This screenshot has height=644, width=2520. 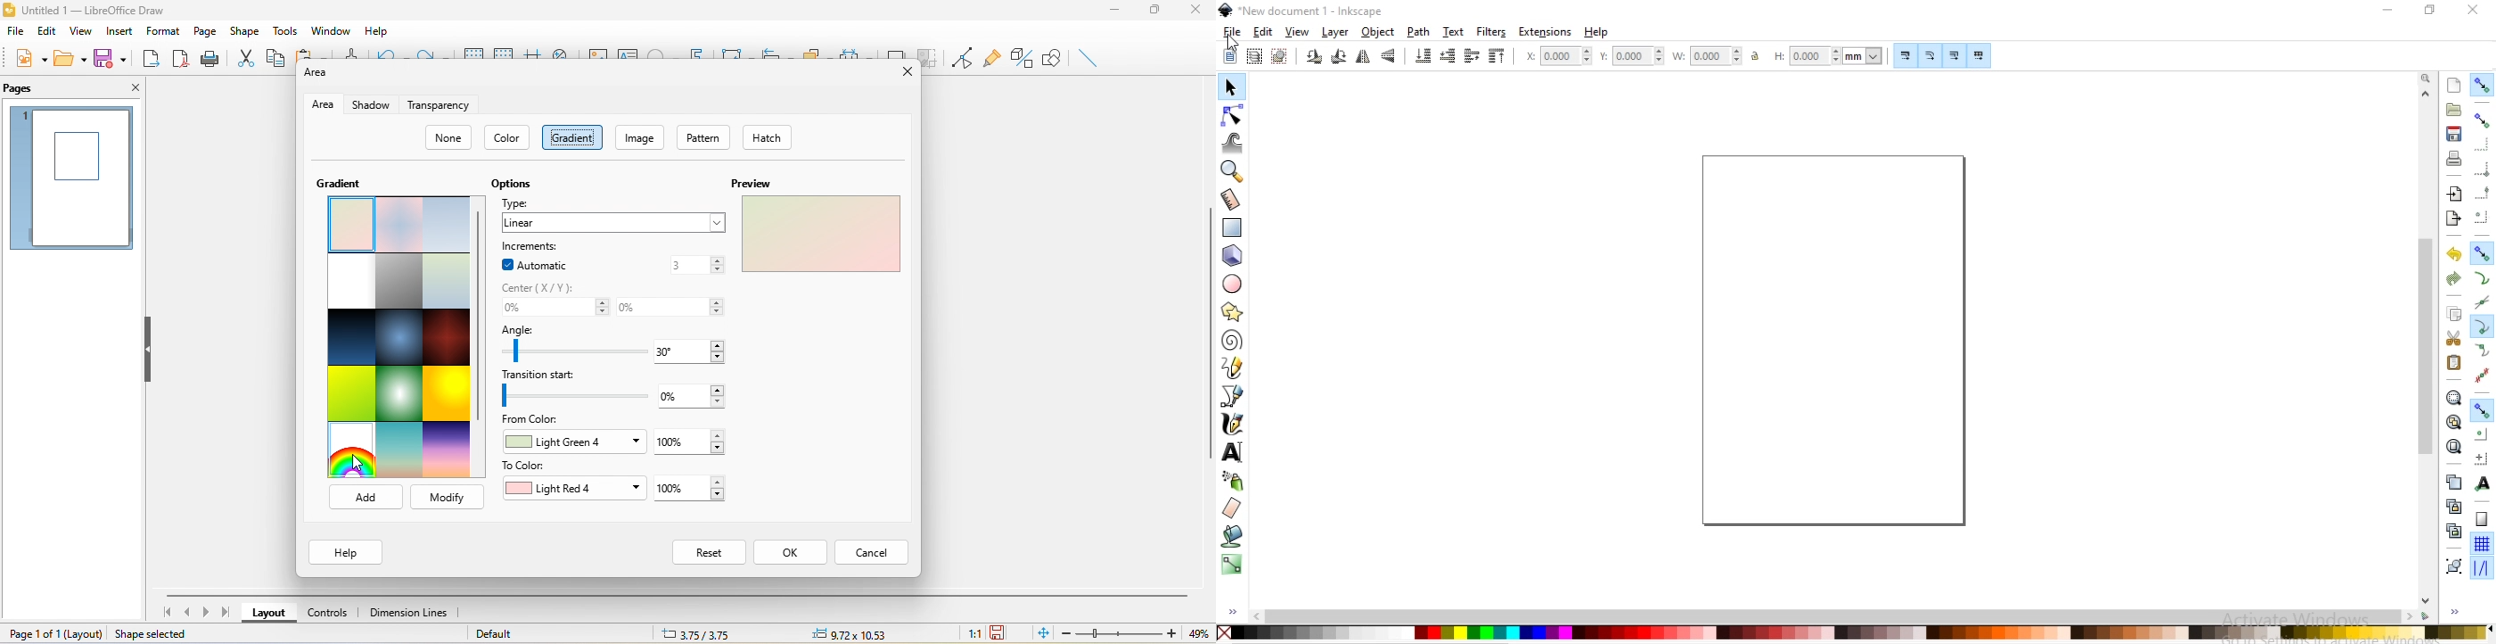 What do you see at coordinates (534, 420) in the screenshot?
I see `from color` at bounding box center [534, 420].